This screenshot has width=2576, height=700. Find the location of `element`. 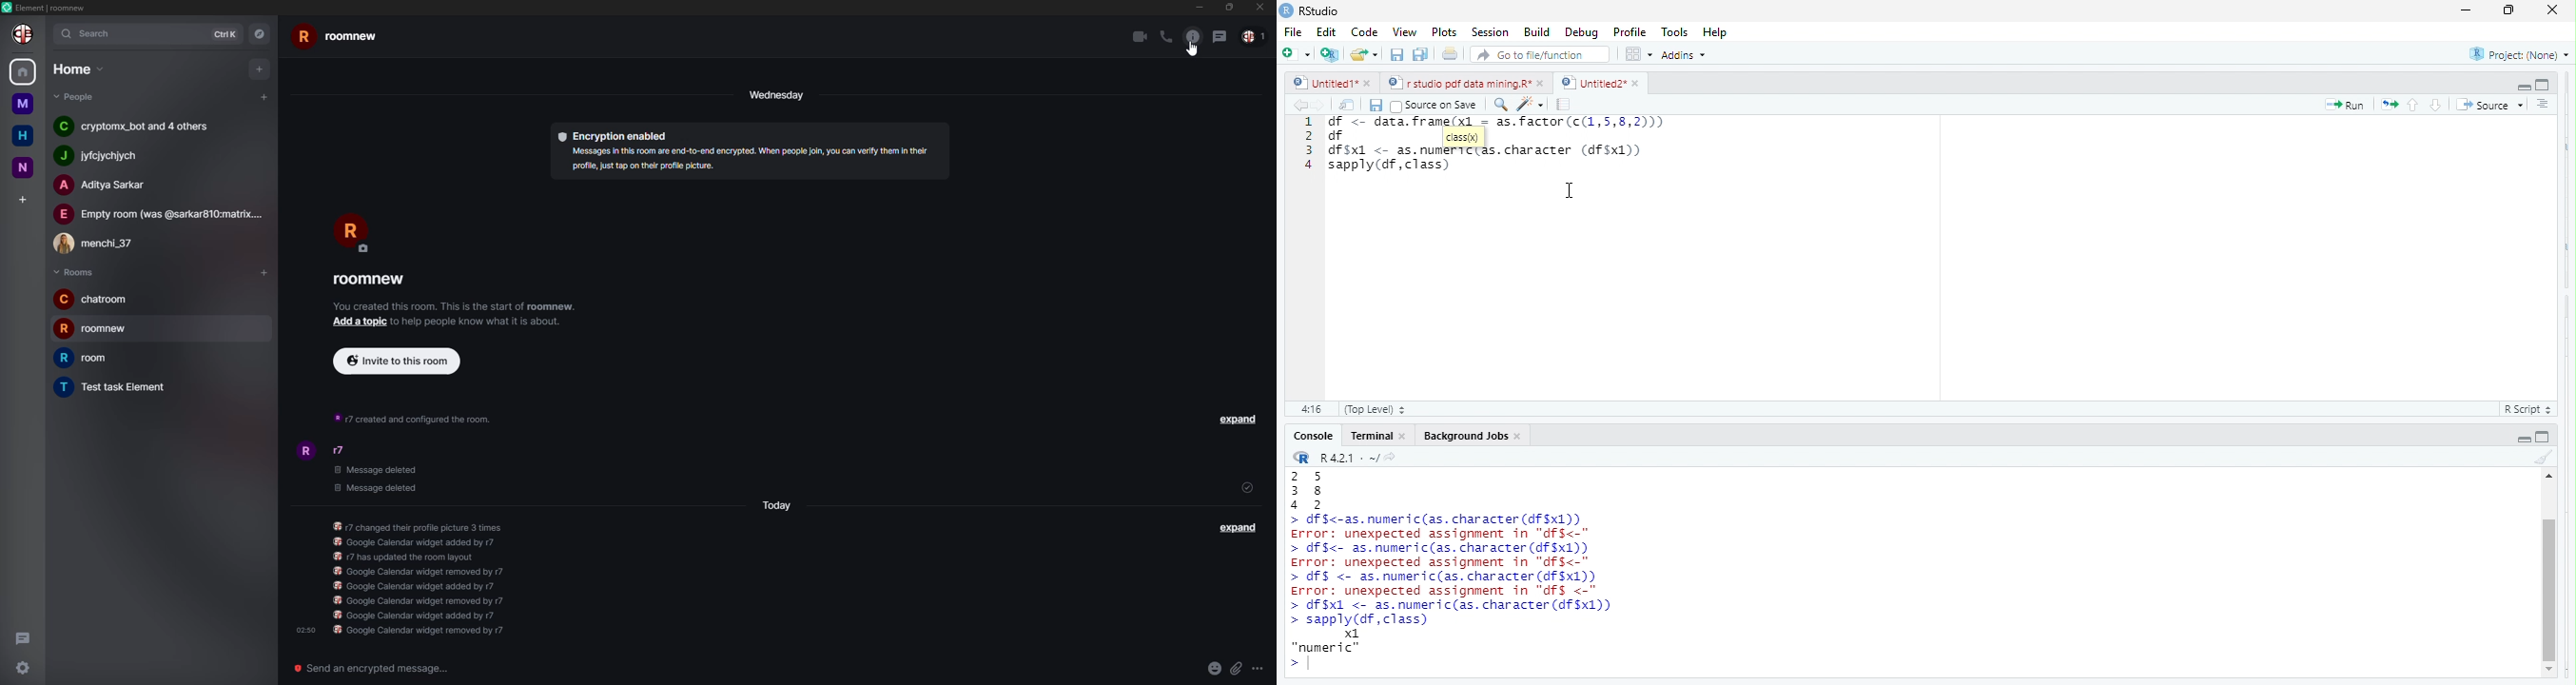

element is located at coordinates (46, 8).